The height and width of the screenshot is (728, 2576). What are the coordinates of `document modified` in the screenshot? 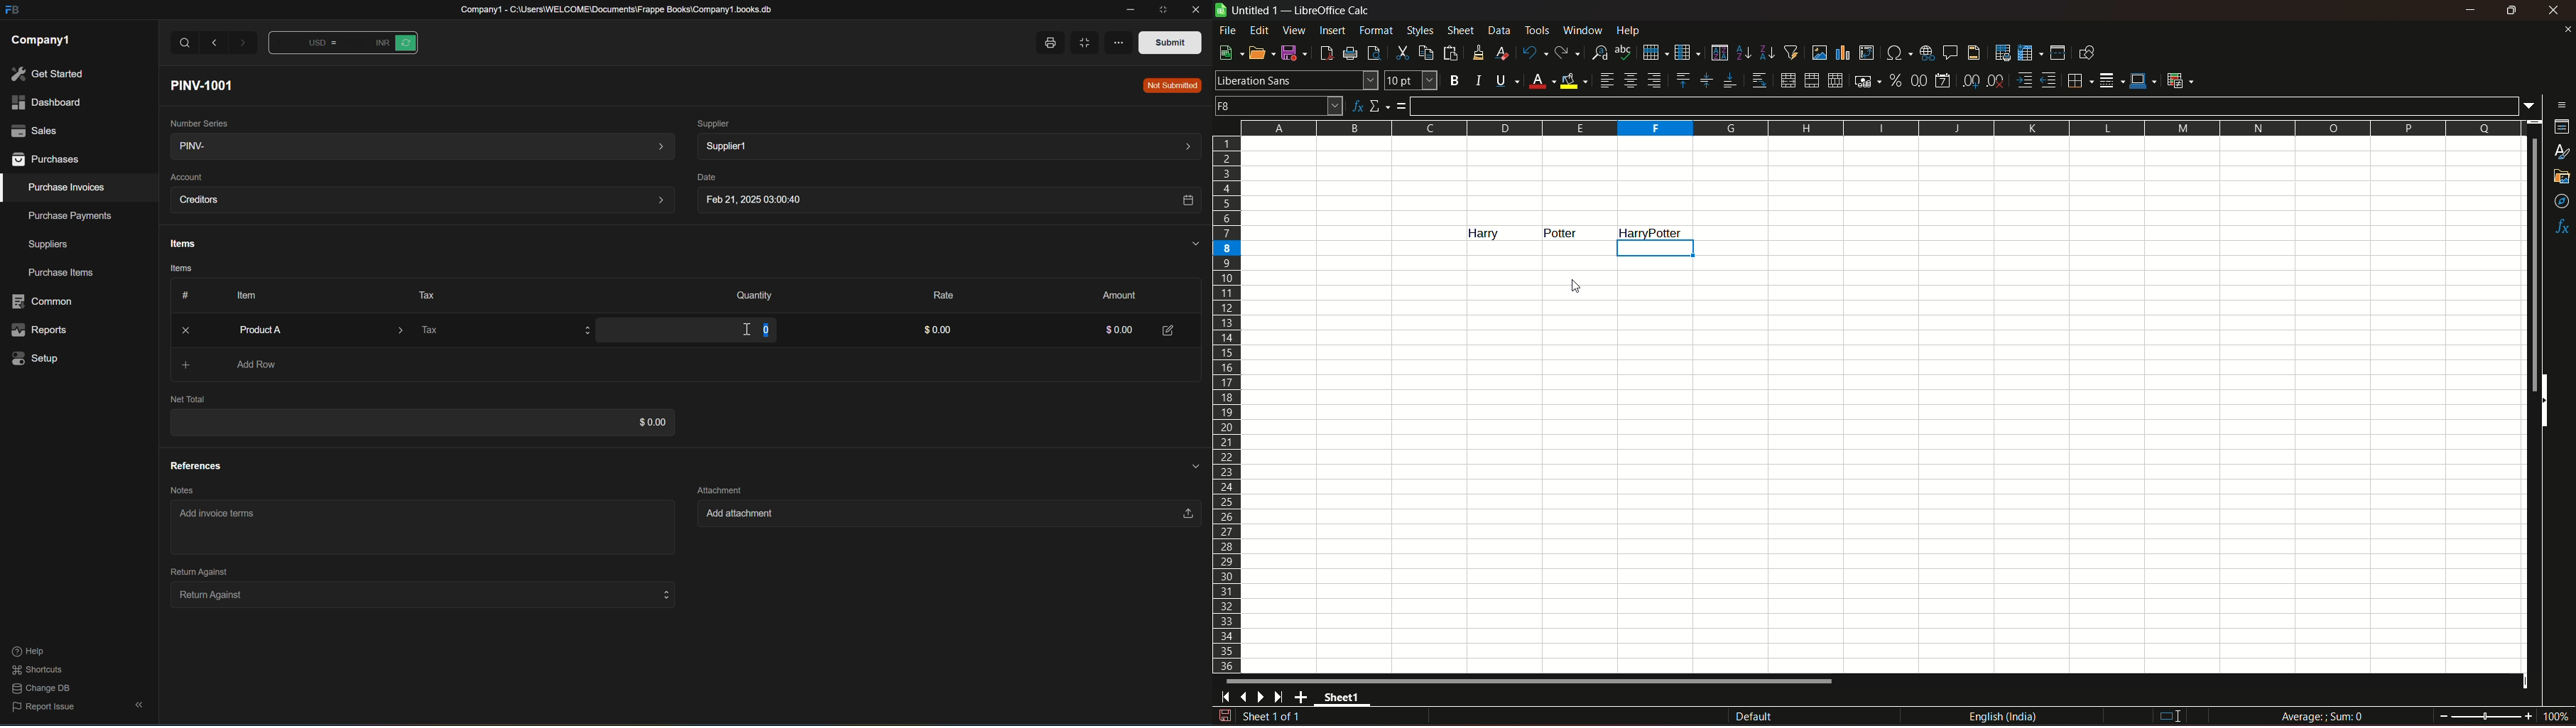 It's located at (1227, 715).